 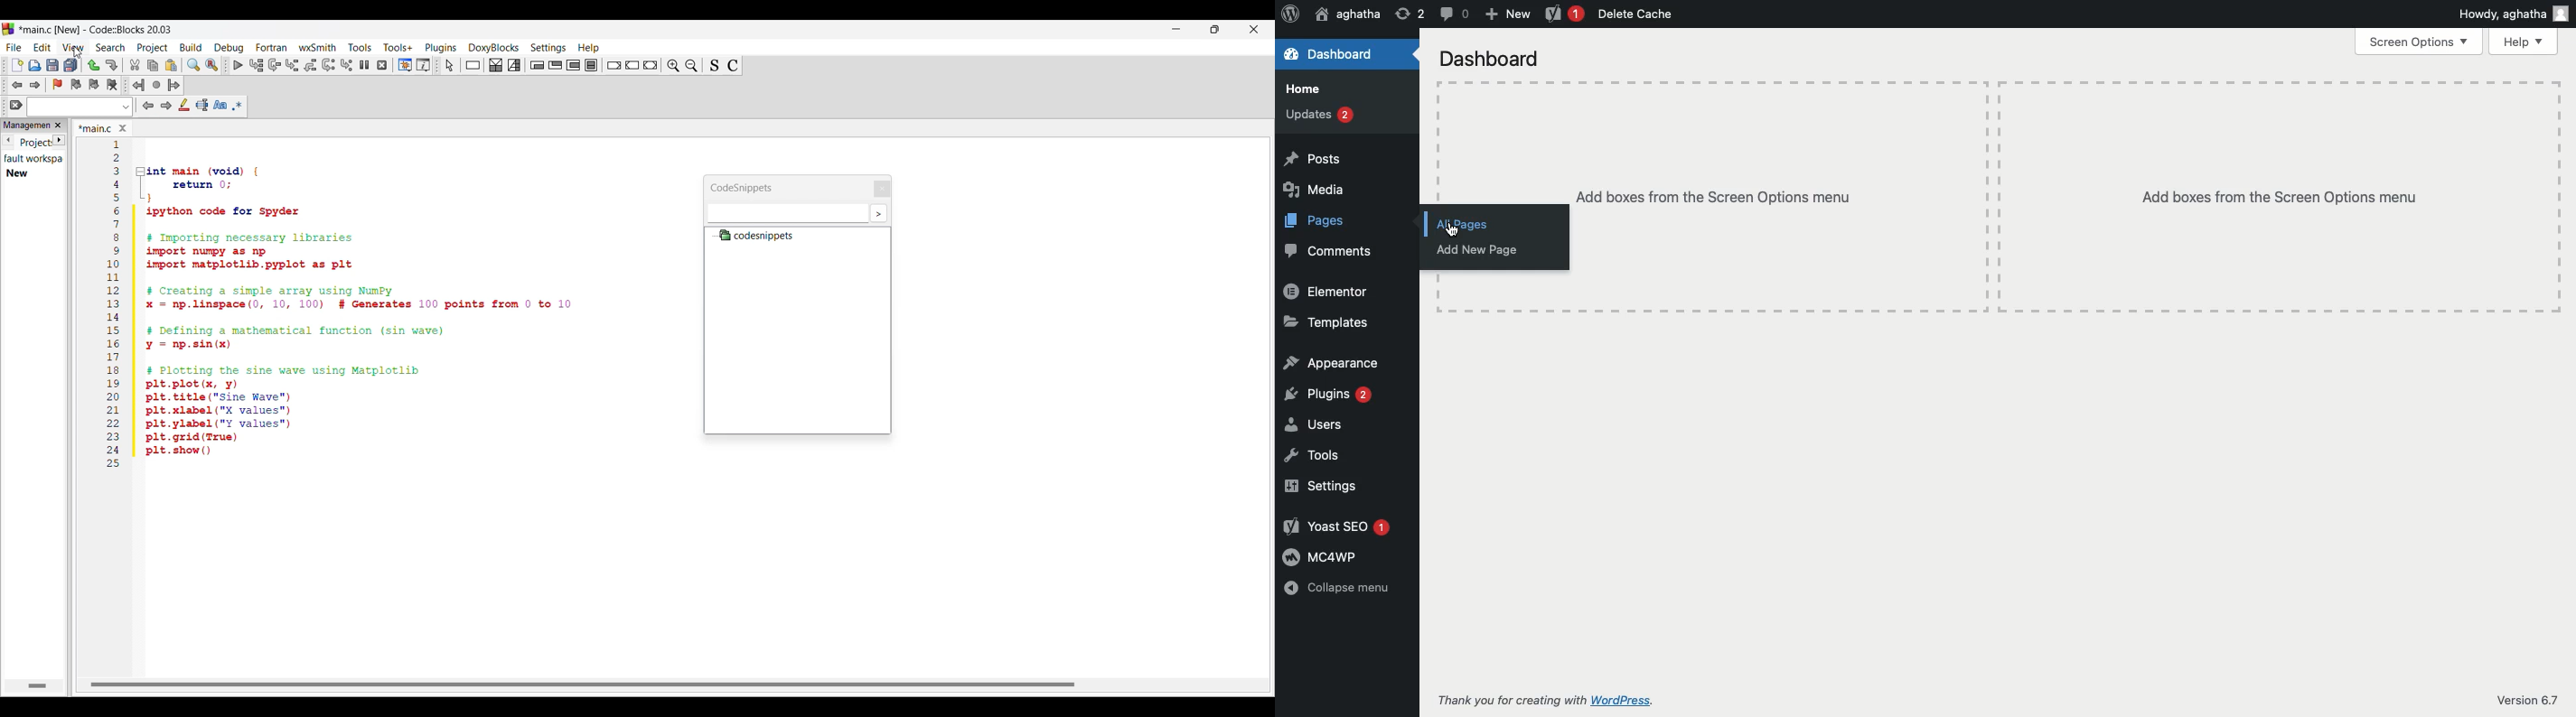 I want to click on Elementor, so click(x=1328, y=292).